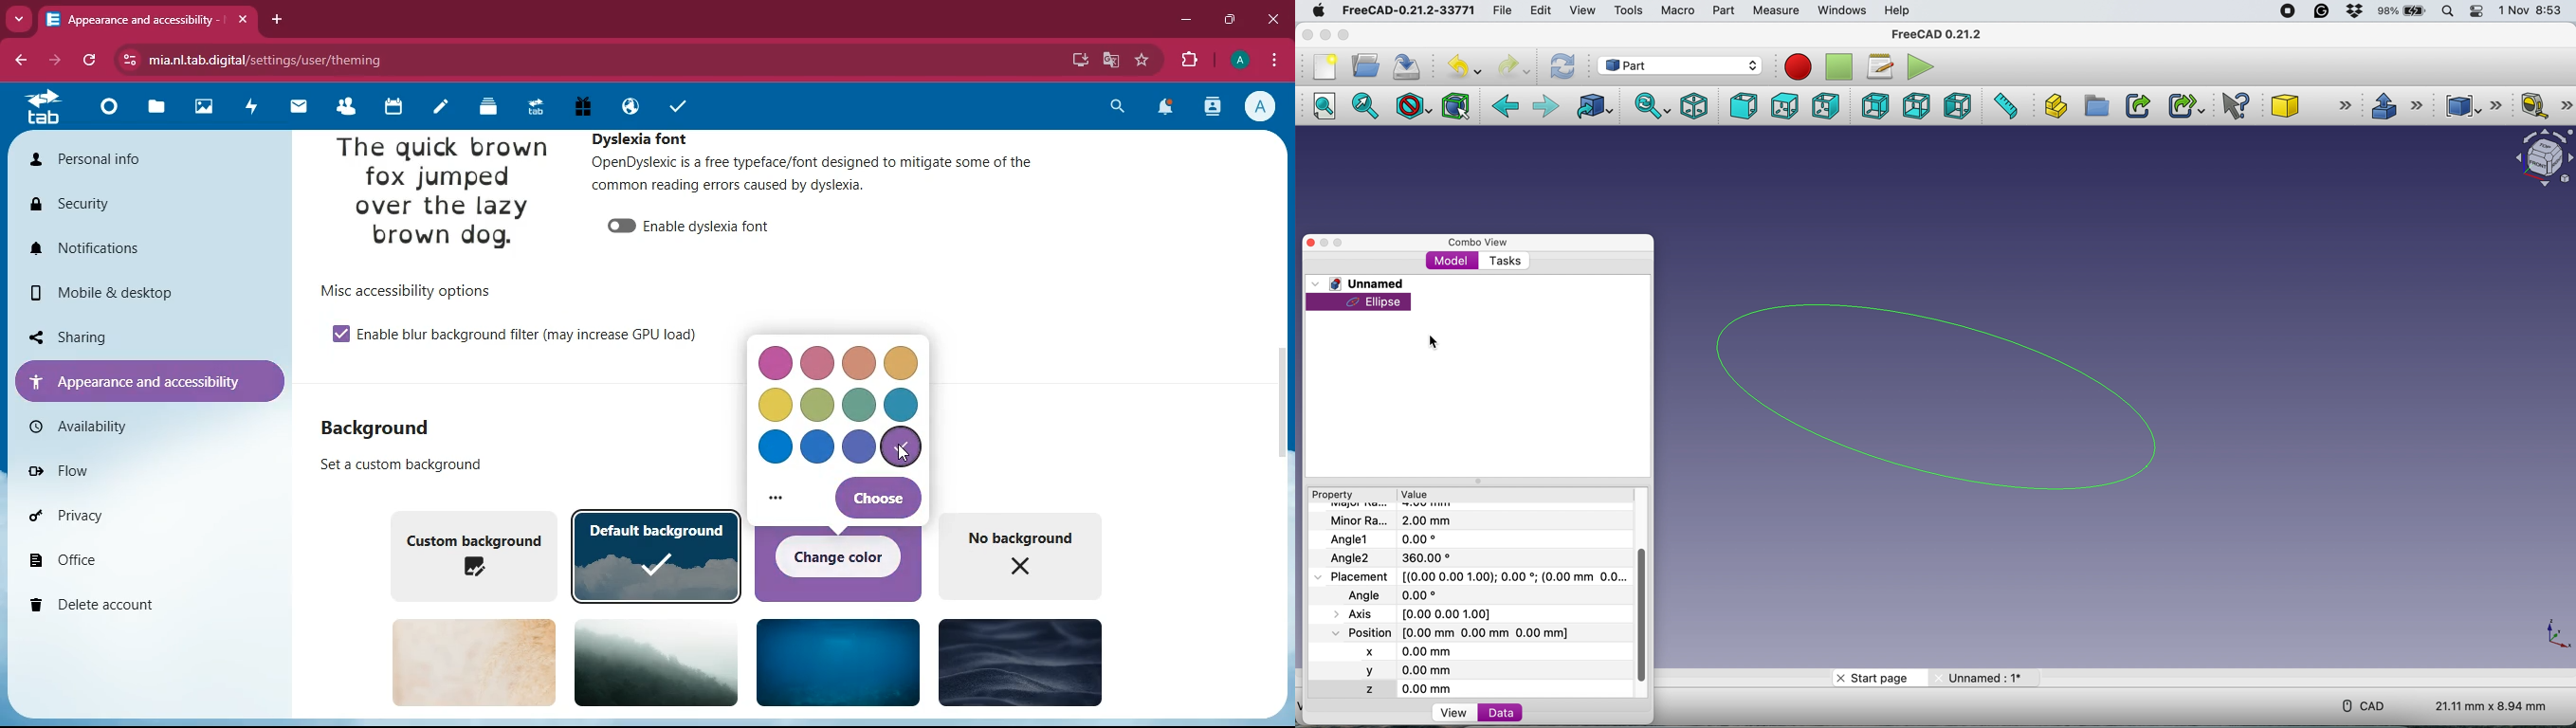 Image resolution: width=2576 pixels, height=728 pixels. Describe the element at coordinates (835, 181) in the screenshot. I see `OpenDyslexic is a free typeface/font designed to mitigate some of the  common reading errors caused by dyslexia.` at that location.